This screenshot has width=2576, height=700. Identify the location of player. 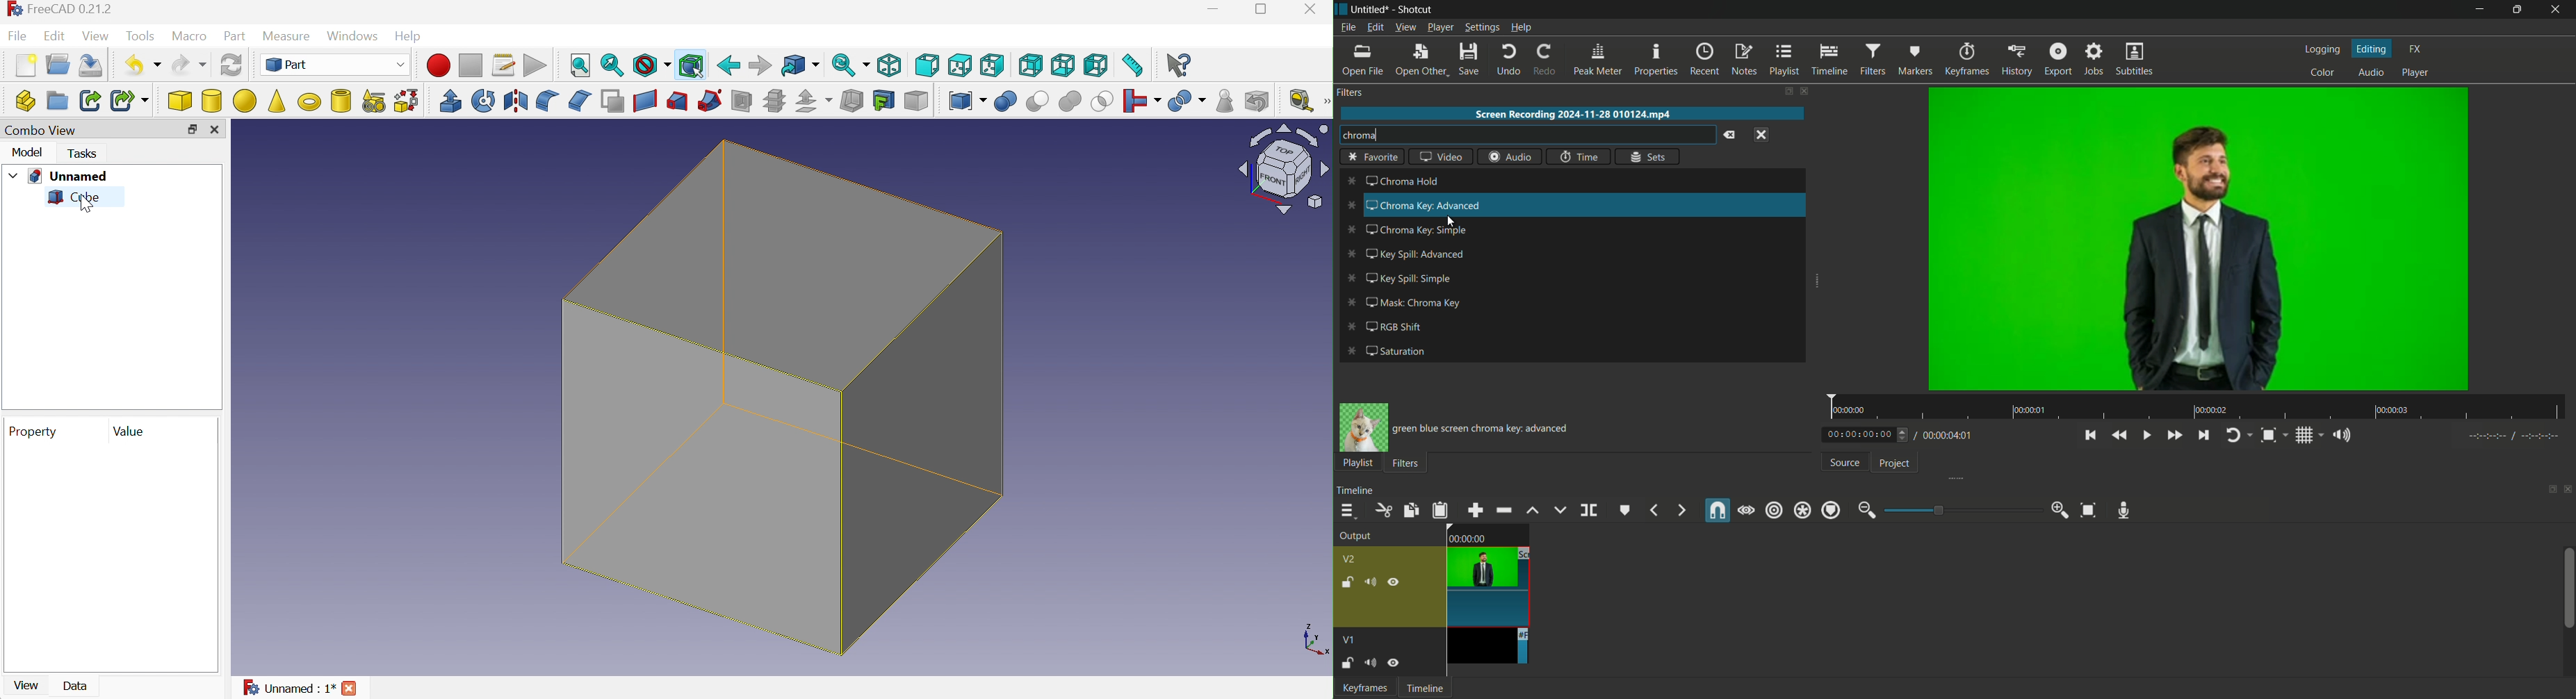
(2415, 74).